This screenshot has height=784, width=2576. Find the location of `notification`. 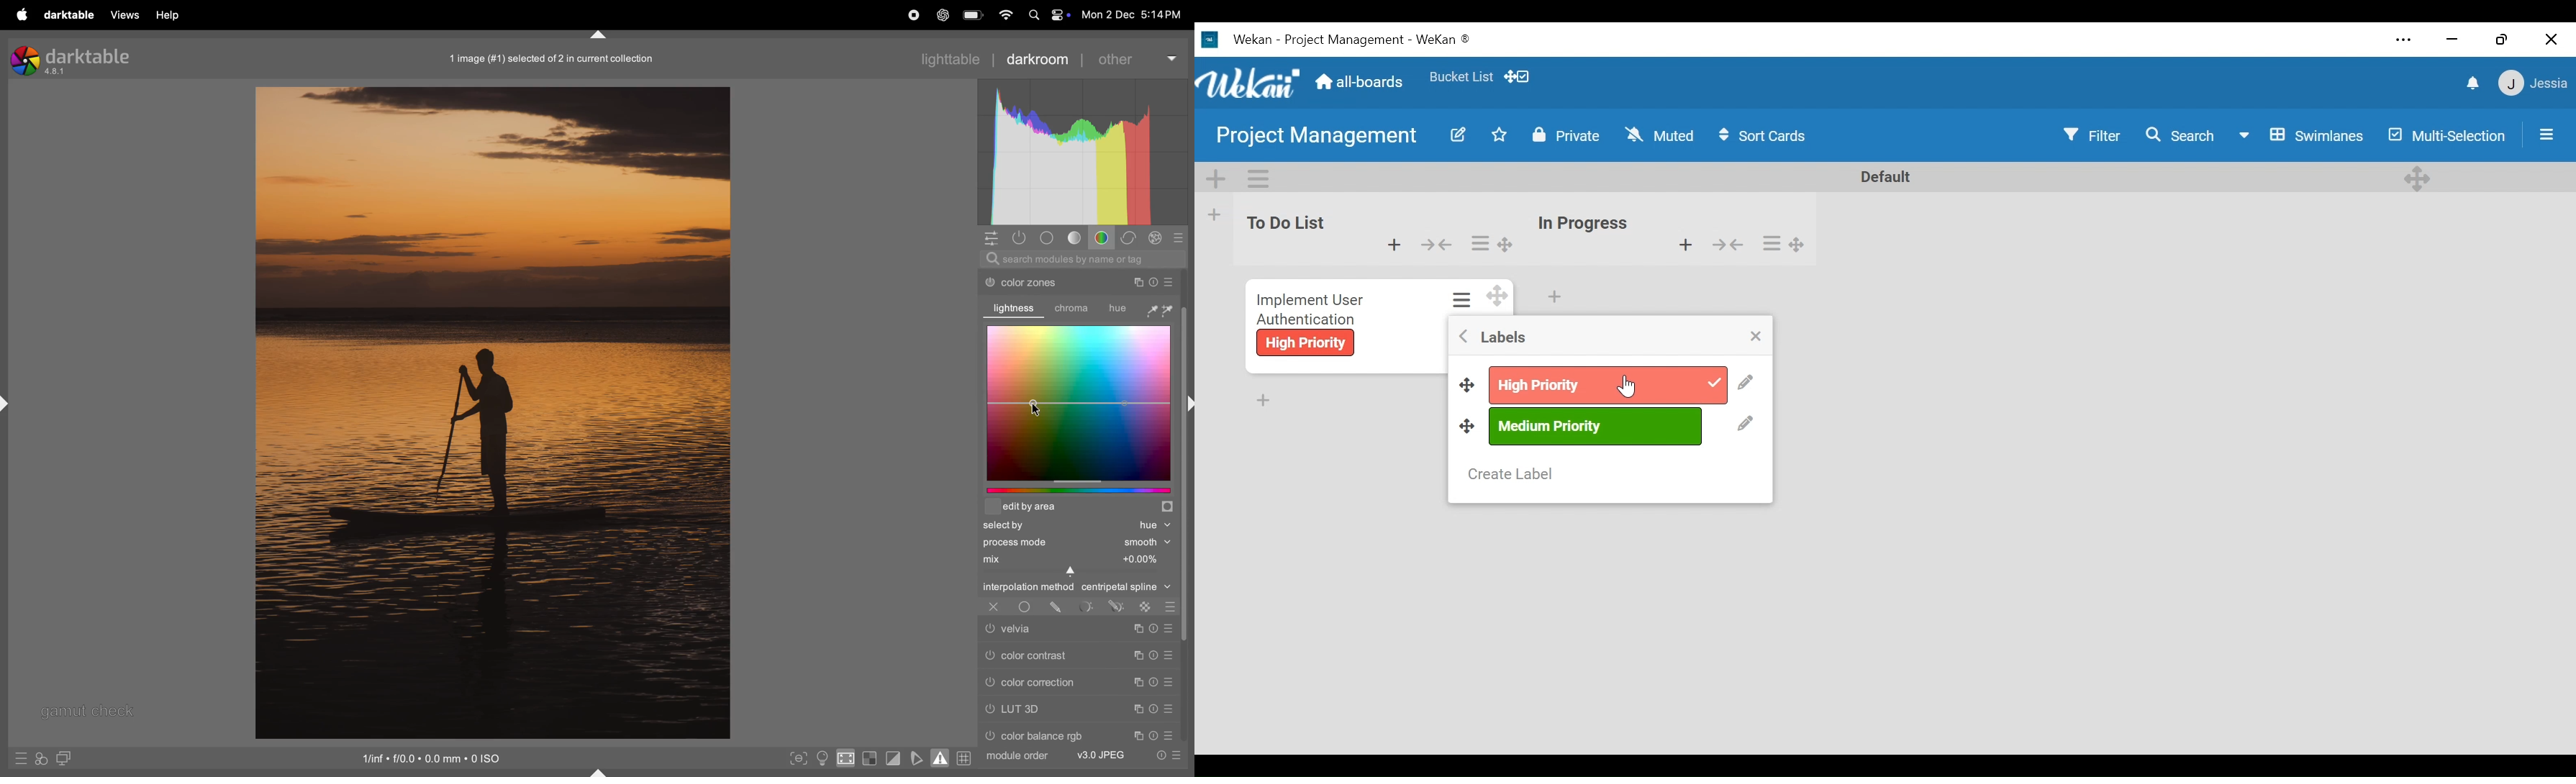

notification is located at coordinates (2472, 83).